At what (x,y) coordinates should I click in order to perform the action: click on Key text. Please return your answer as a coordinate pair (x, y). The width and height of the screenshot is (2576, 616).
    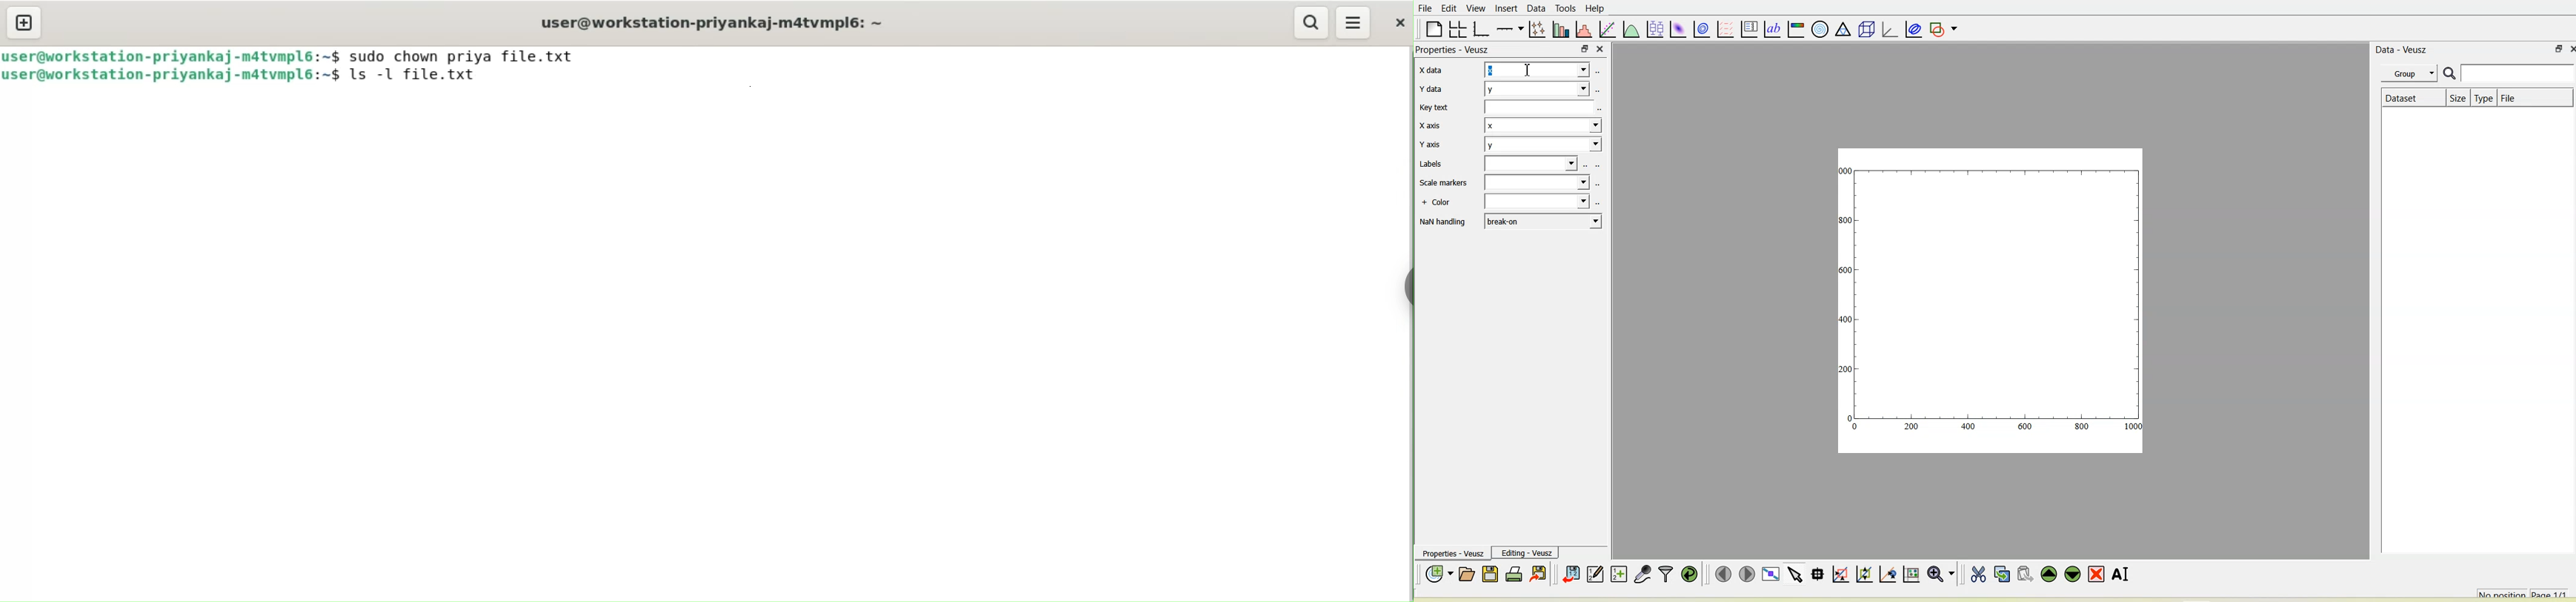
    Looking at the image, I should click on (1435, 108).